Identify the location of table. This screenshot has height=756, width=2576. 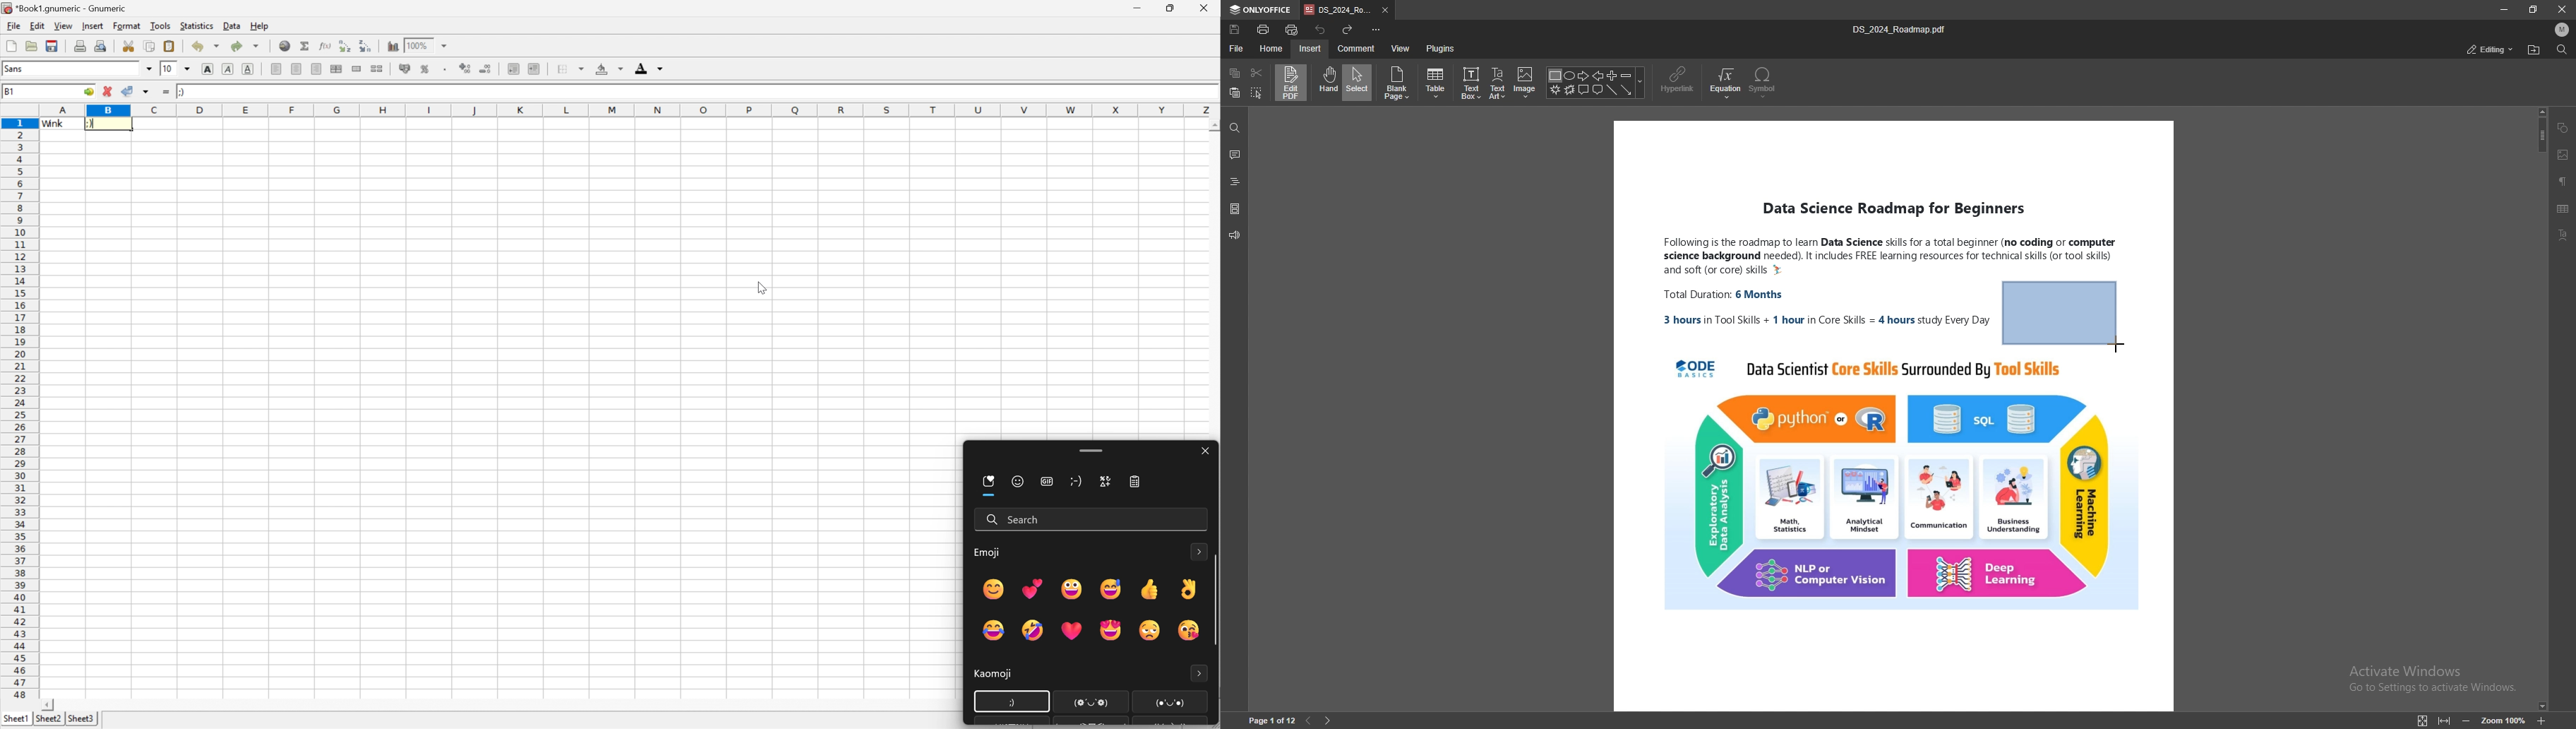
(2564, 209).